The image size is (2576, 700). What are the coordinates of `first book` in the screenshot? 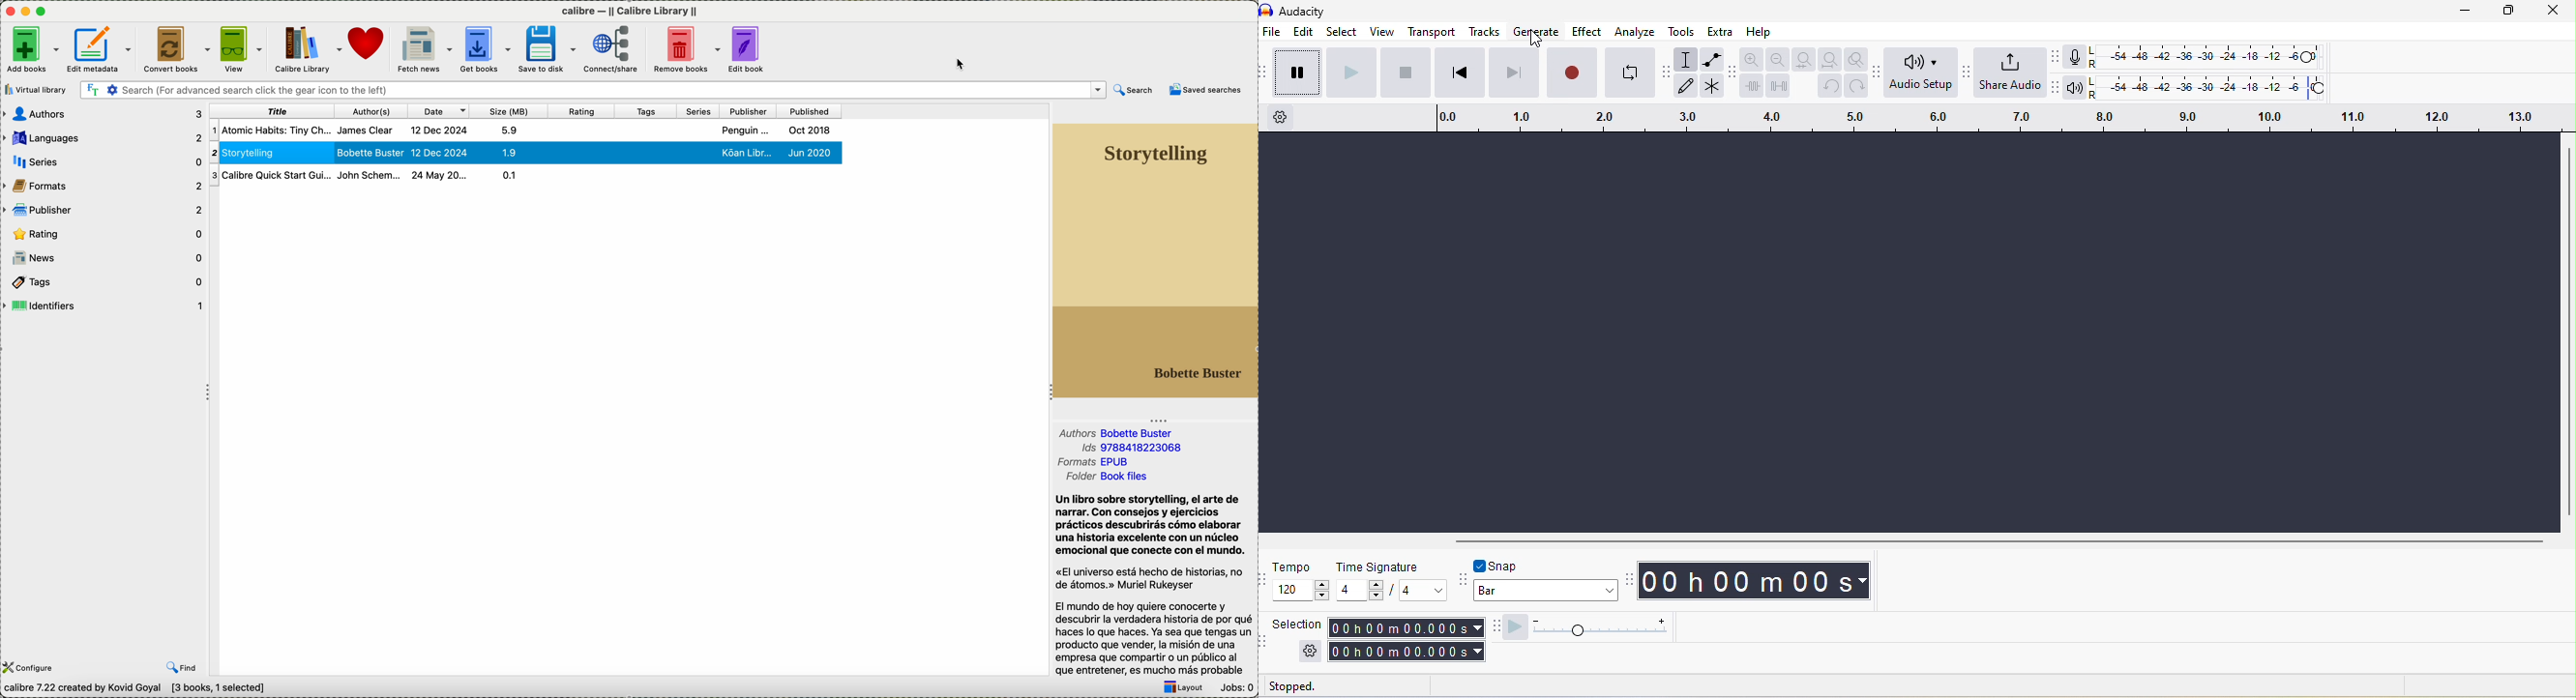 It's located at (524, 130).